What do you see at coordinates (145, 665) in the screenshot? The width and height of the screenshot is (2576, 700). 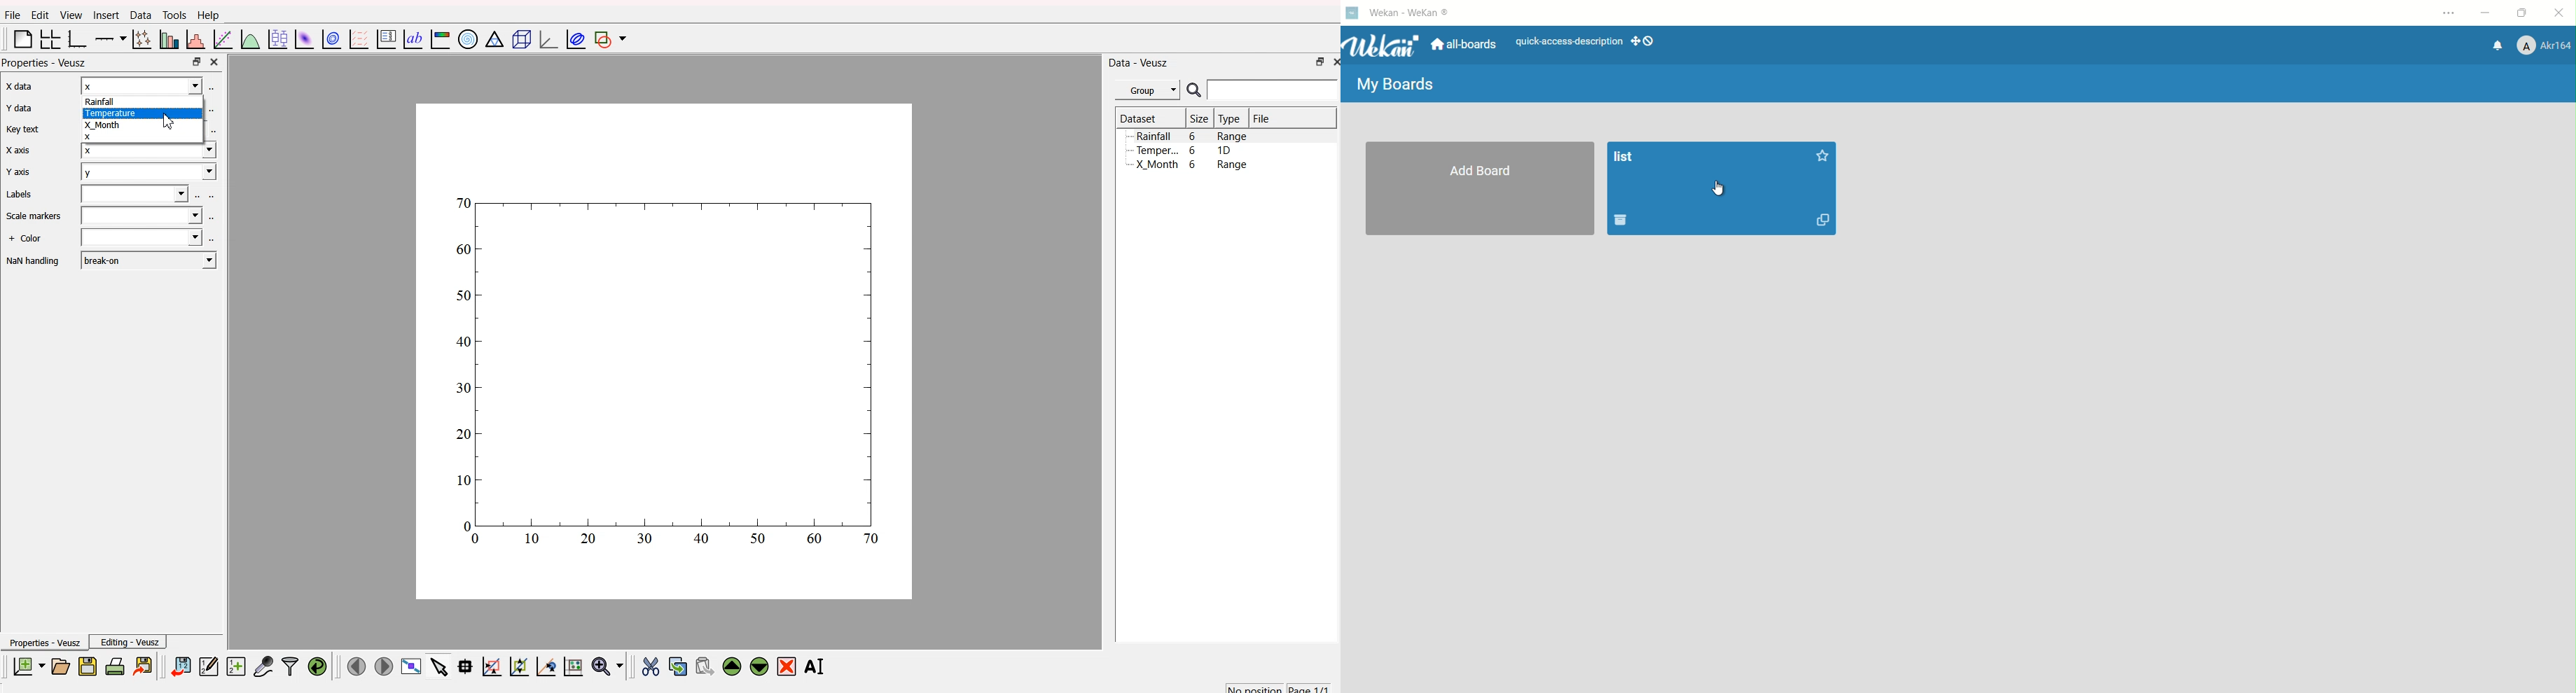 I see `export to graphics format` at bounding box center [145, 665].